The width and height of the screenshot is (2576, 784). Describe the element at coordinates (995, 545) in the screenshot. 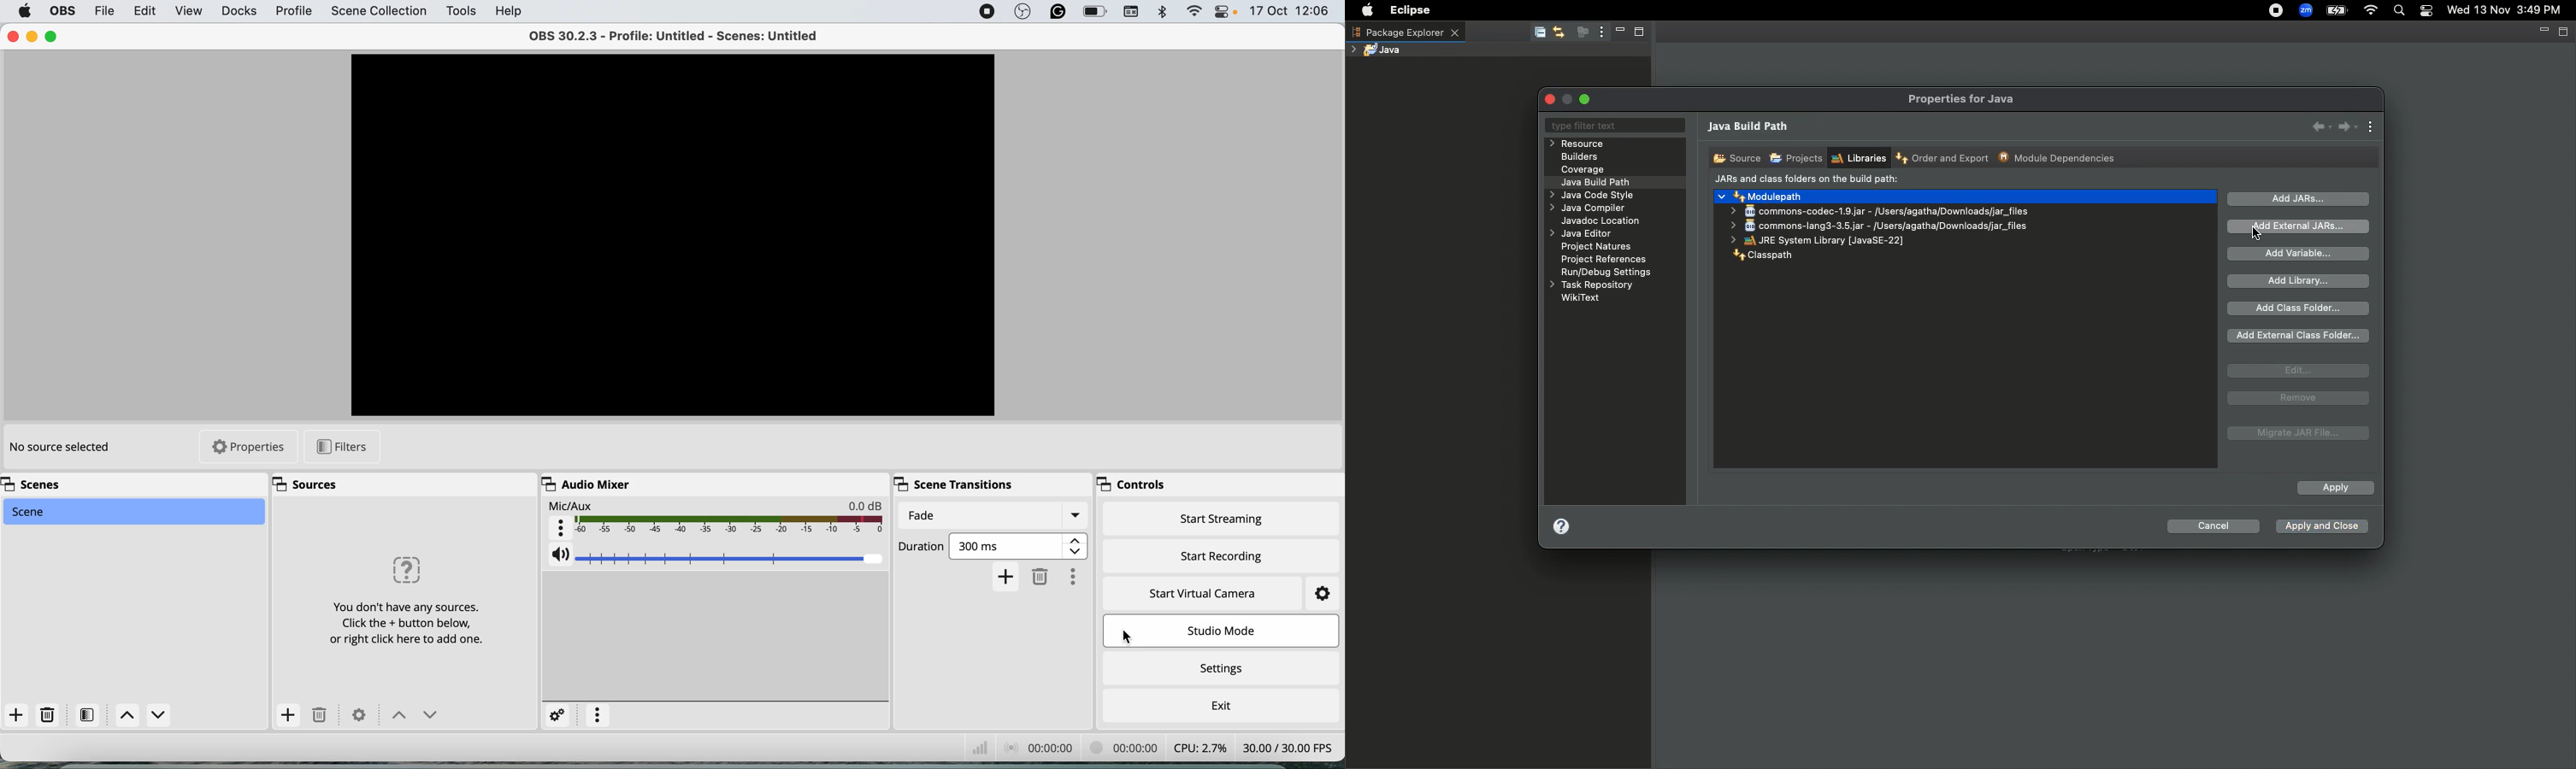

I see `transition duration` at that location.